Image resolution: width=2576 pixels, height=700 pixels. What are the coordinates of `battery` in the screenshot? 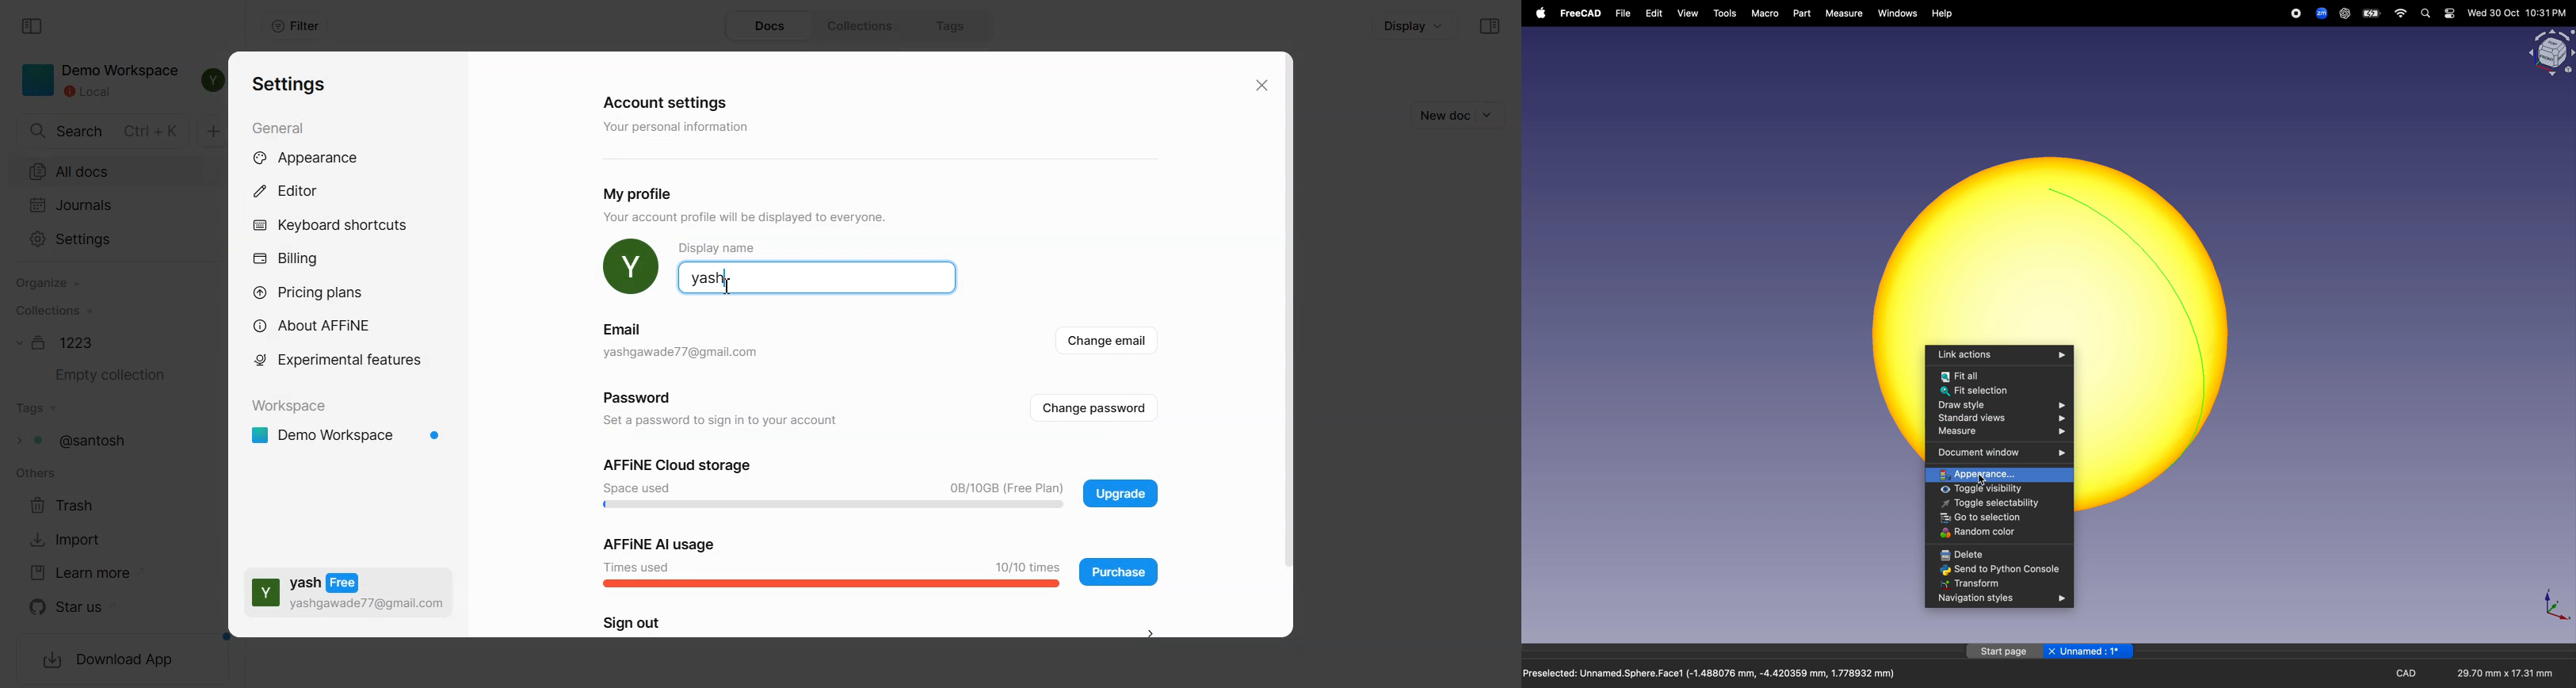 It's located at (2372, 14).